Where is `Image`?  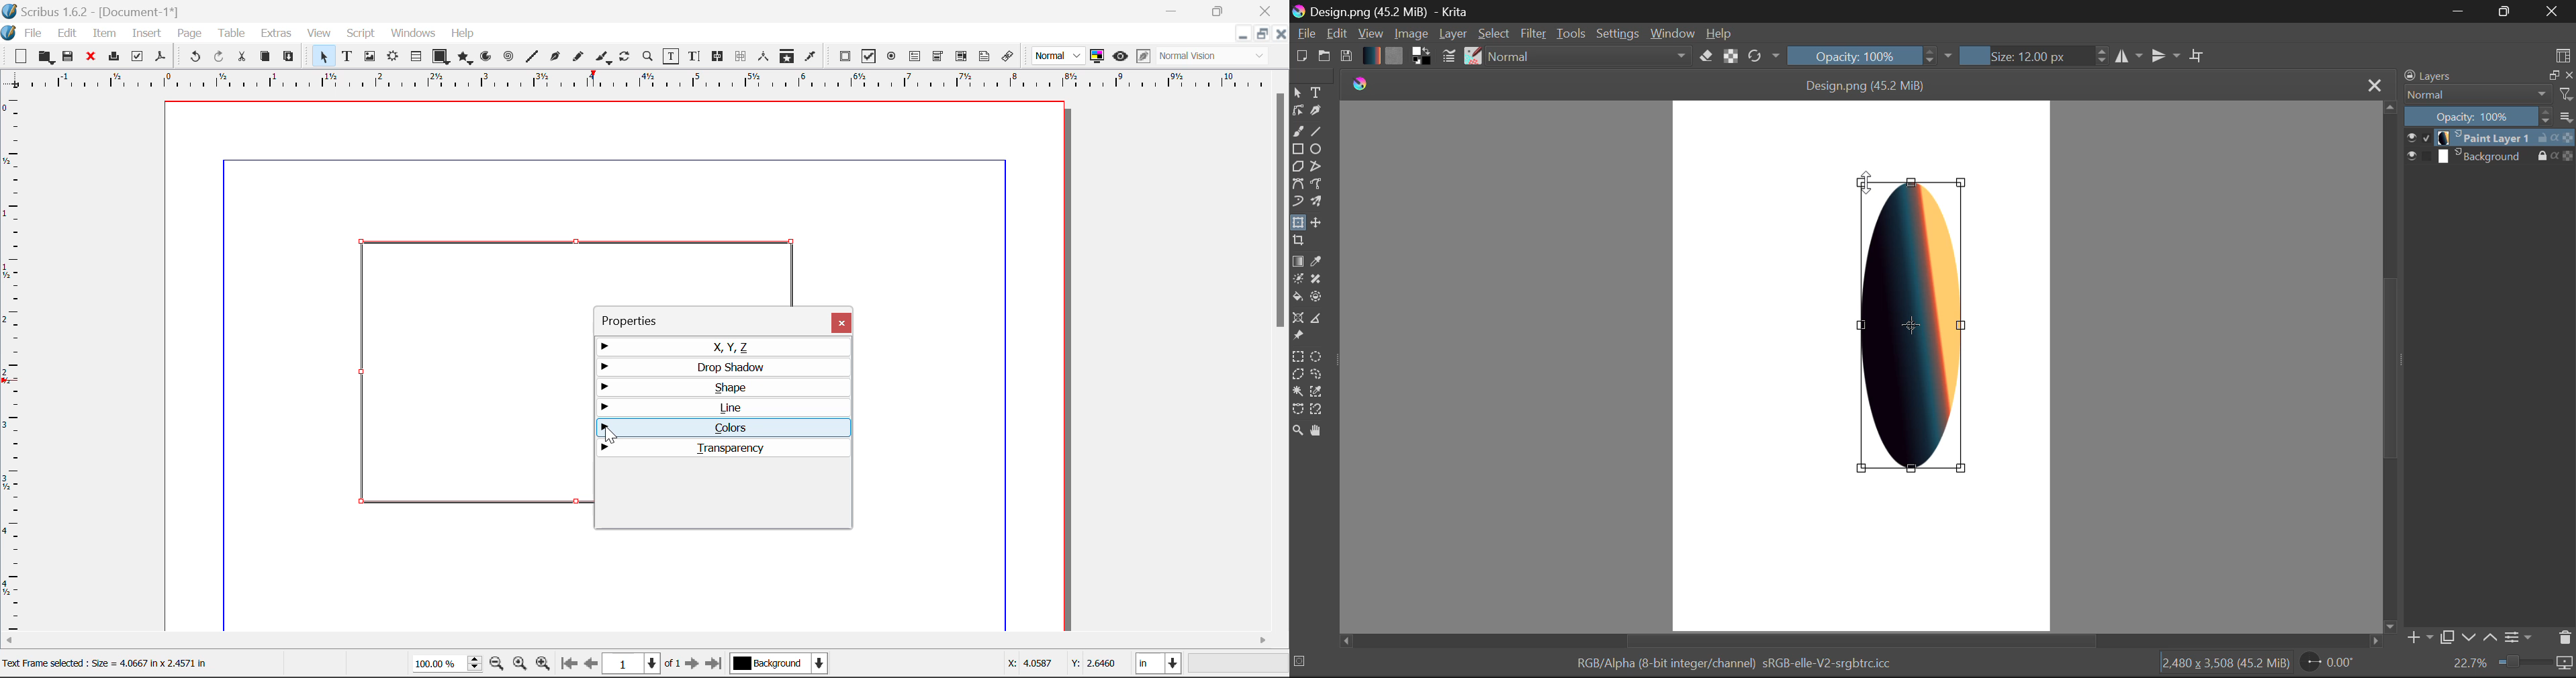 Image is located at coordinates (1410, 33).